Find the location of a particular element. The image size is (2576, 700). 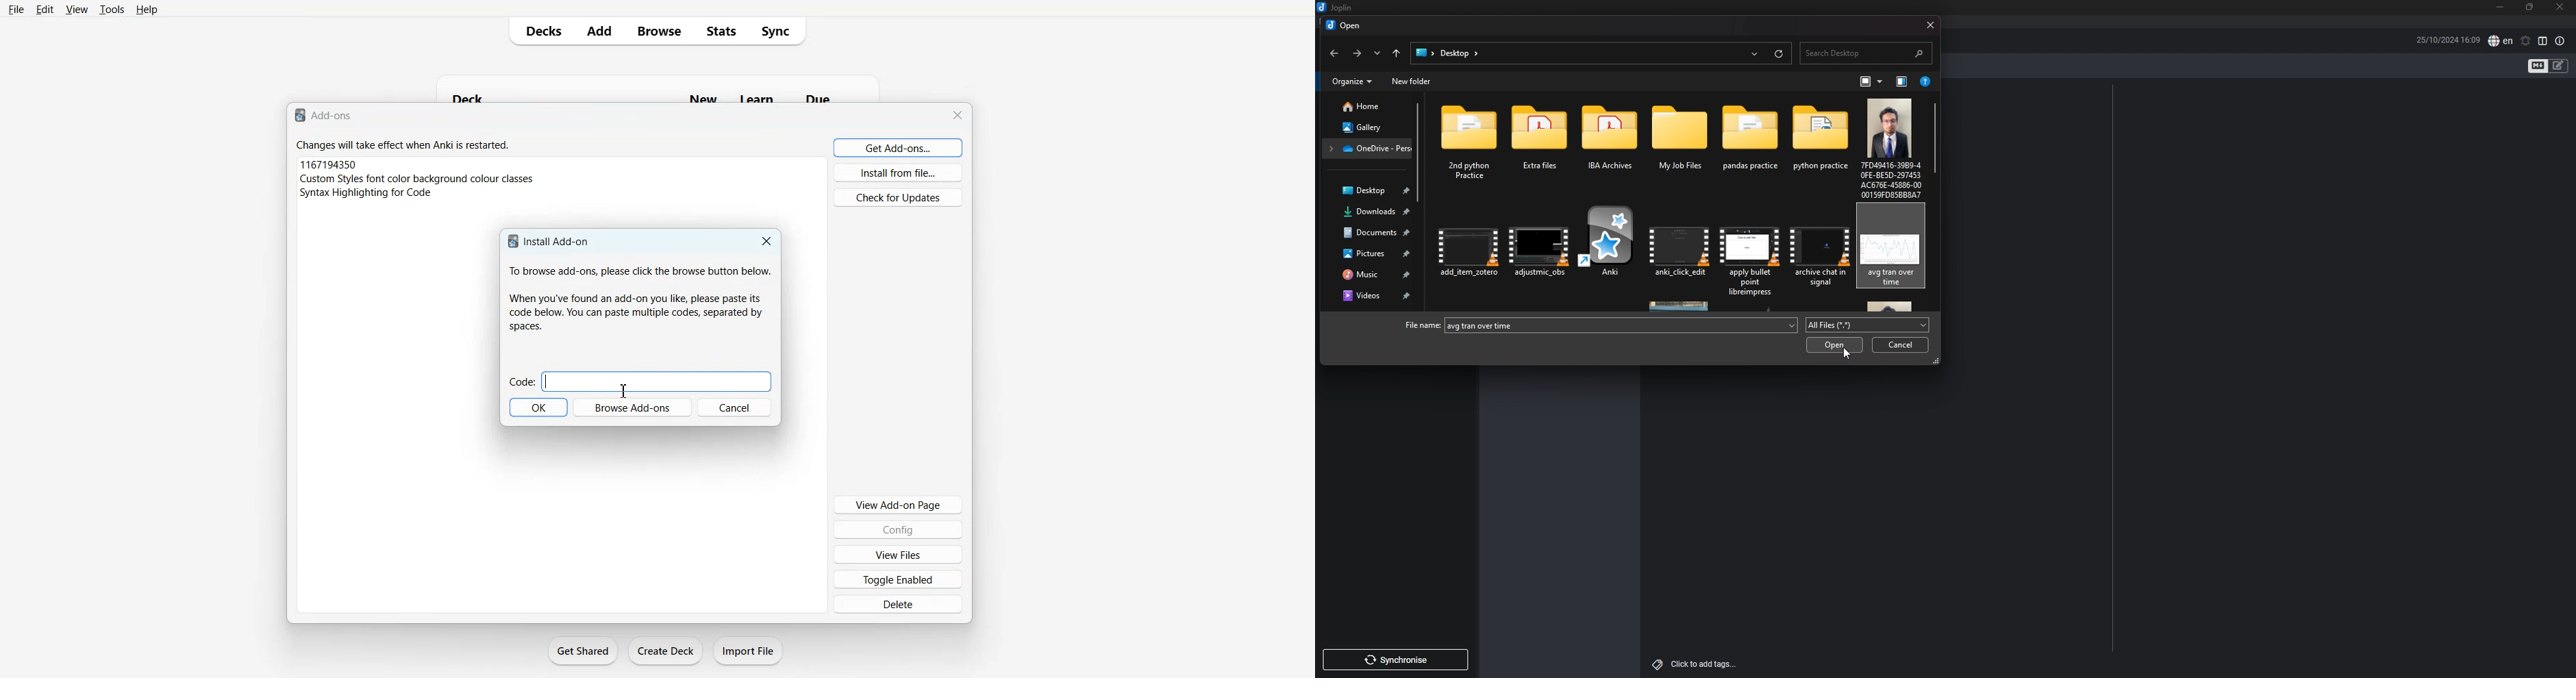

add_item_artero is located at coordinates (1469, 256).